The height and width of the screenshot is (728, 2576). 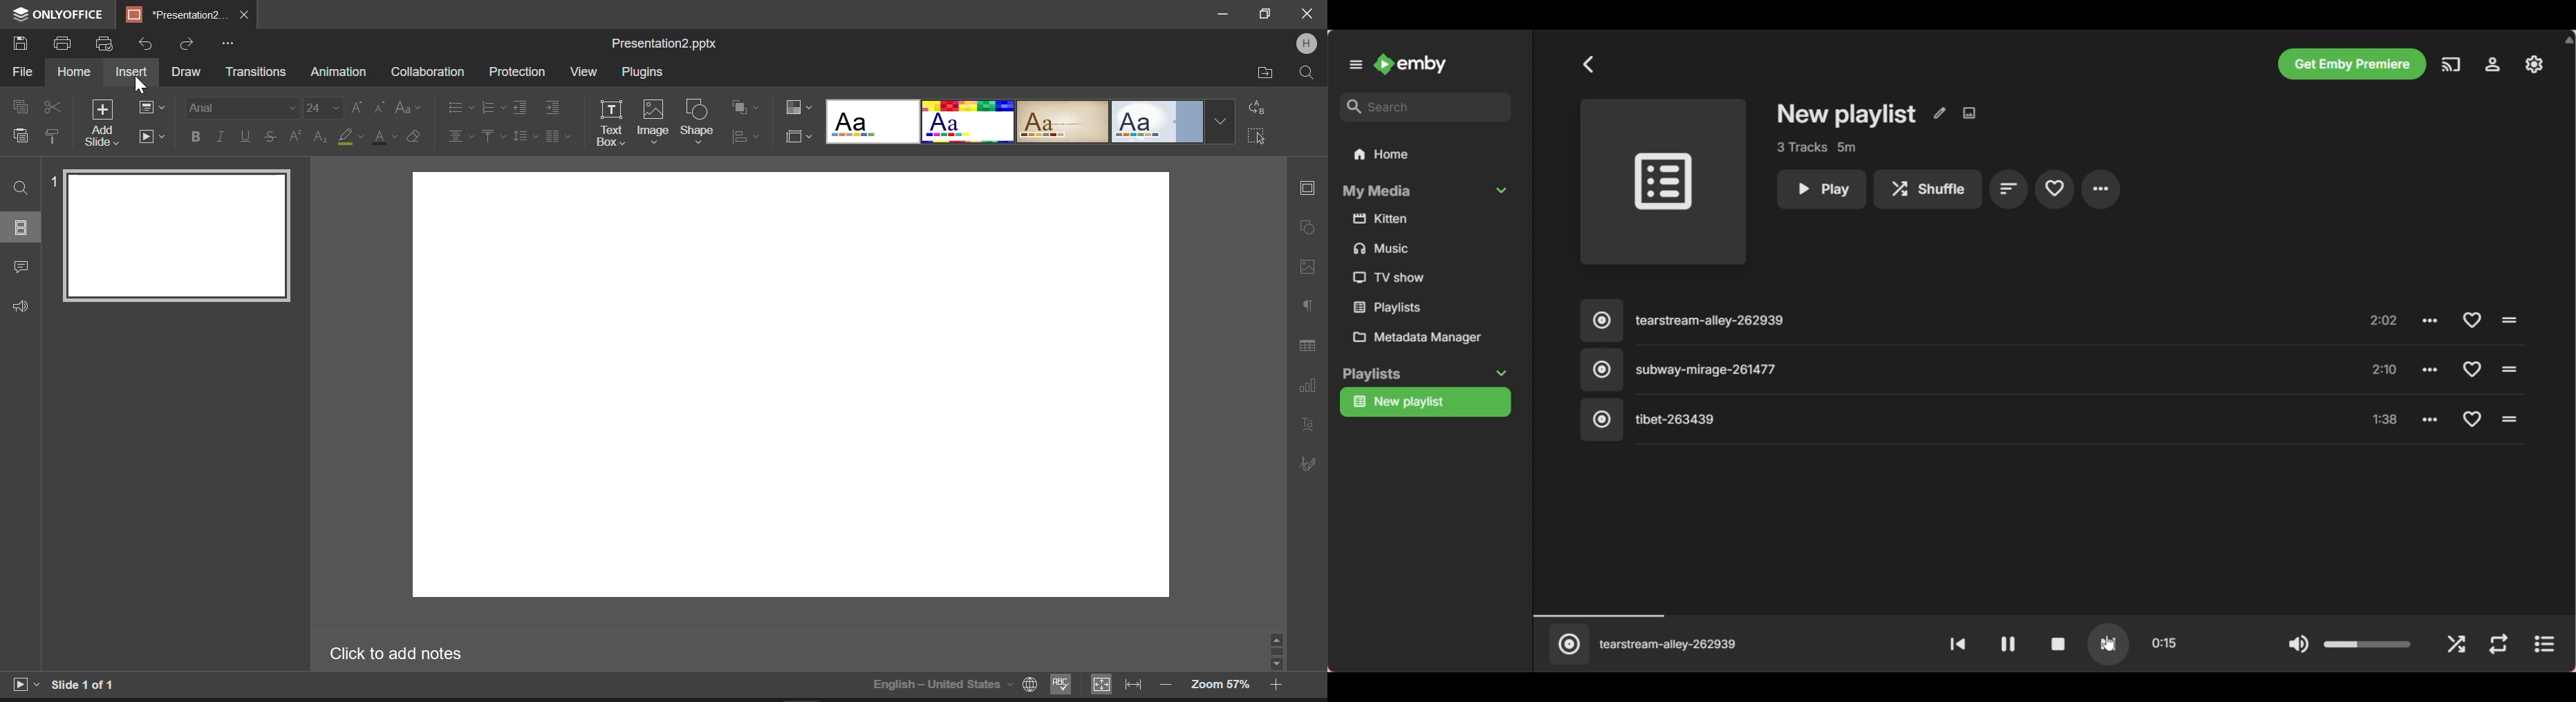 I want to click on Shape Settings, so click(x=1306, y=226).